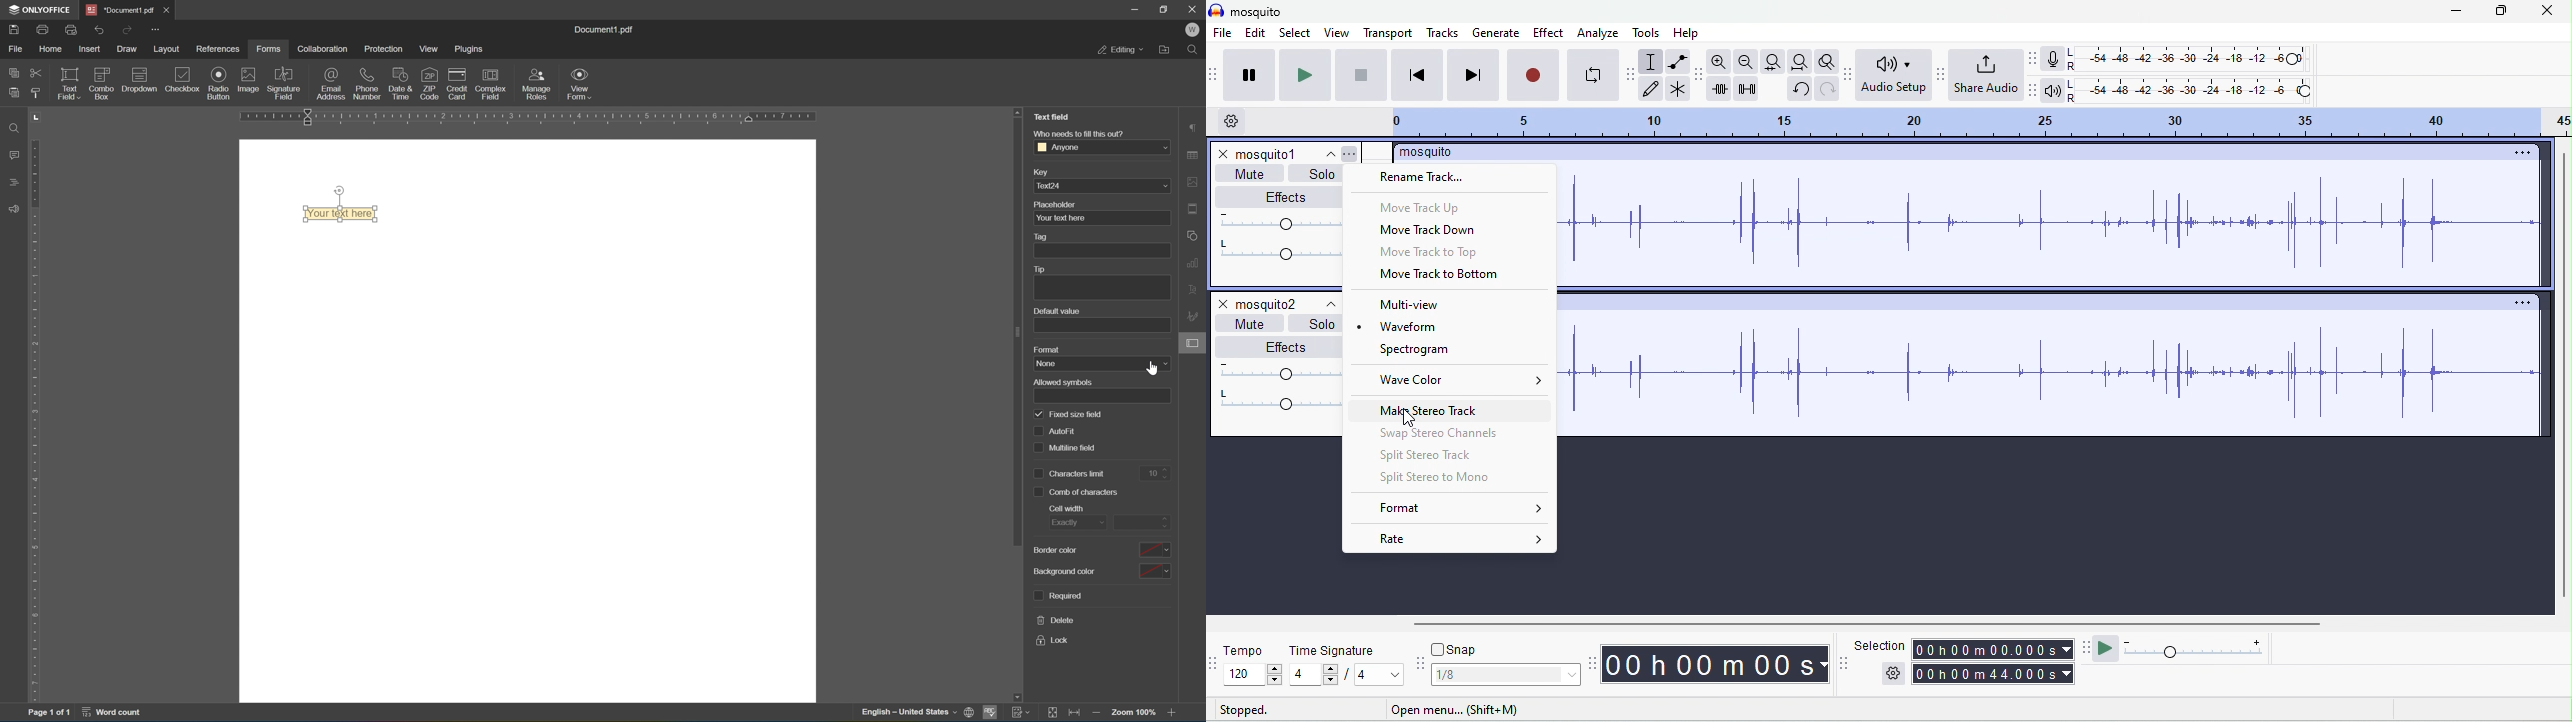 The width and height of the screenshot is (2576, 728). What do you see at coordinates (1242, 709) in the screenshot?
I see `stopped` at bounding box center [1242, 709].